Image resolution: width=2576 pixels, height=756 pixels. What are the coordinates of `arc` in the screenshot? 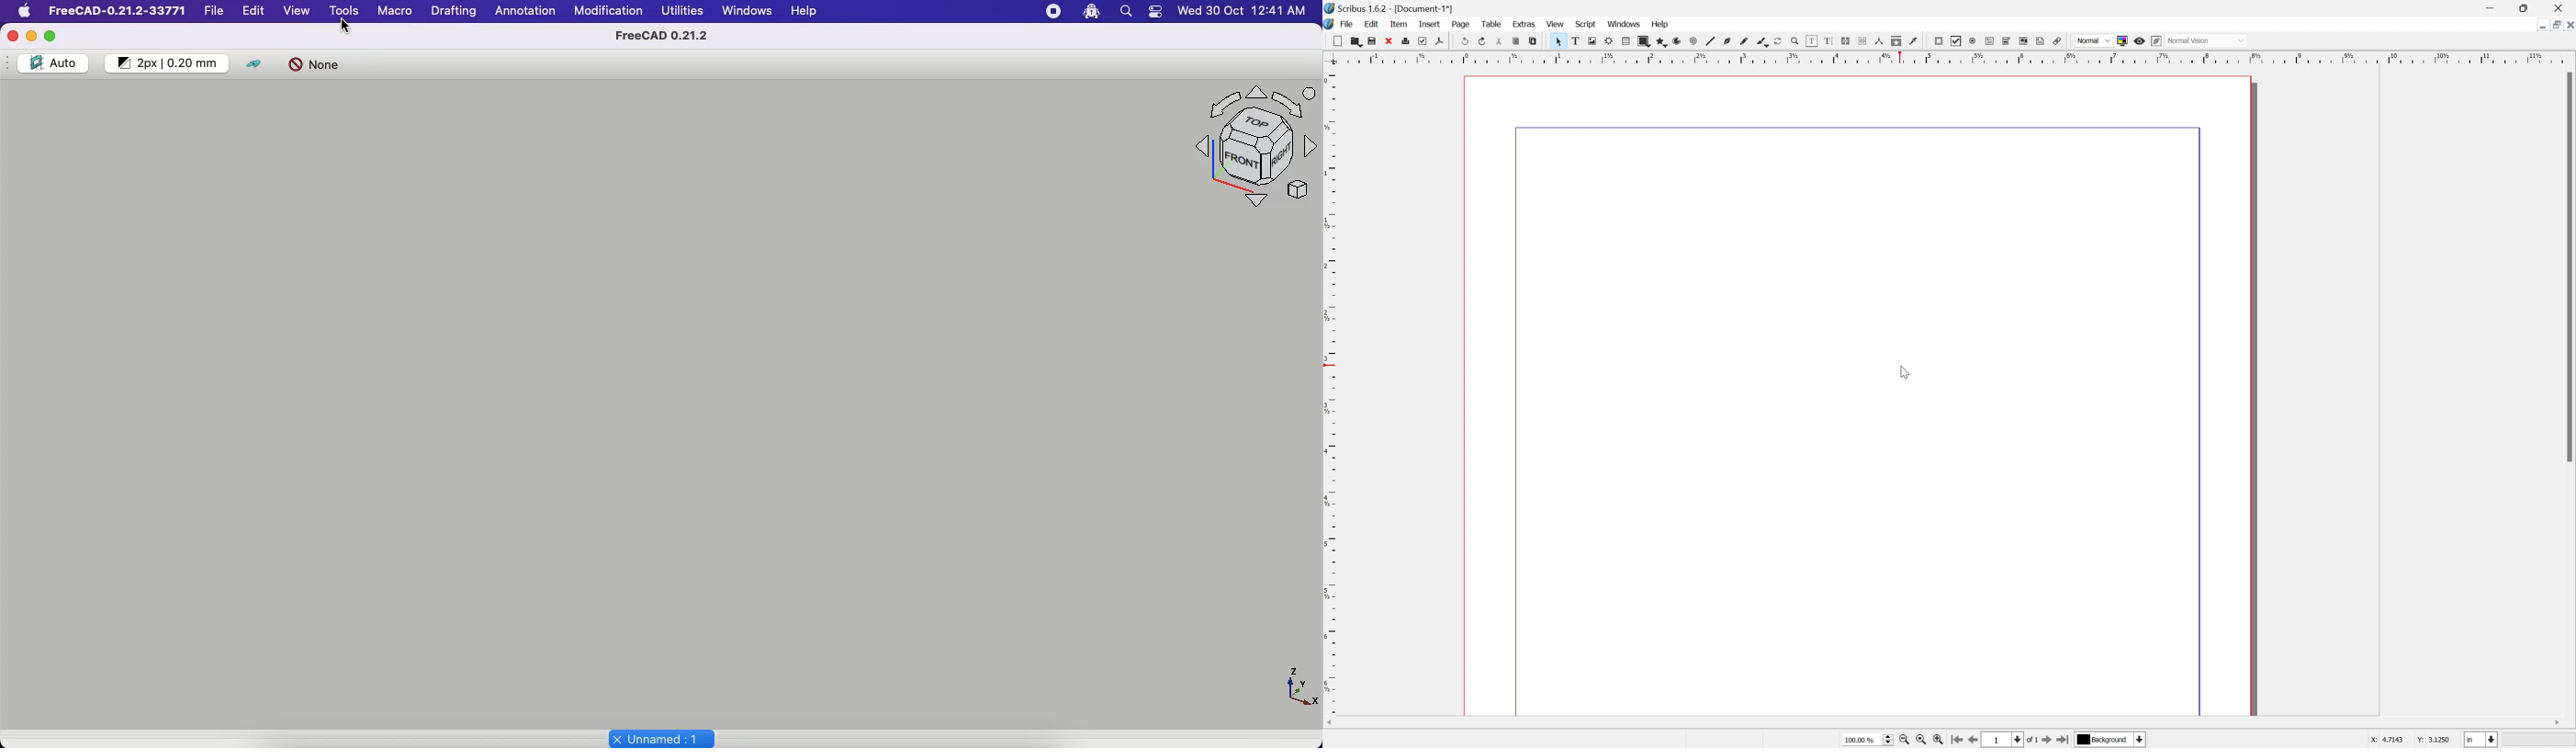 It's located at (1674, 40).